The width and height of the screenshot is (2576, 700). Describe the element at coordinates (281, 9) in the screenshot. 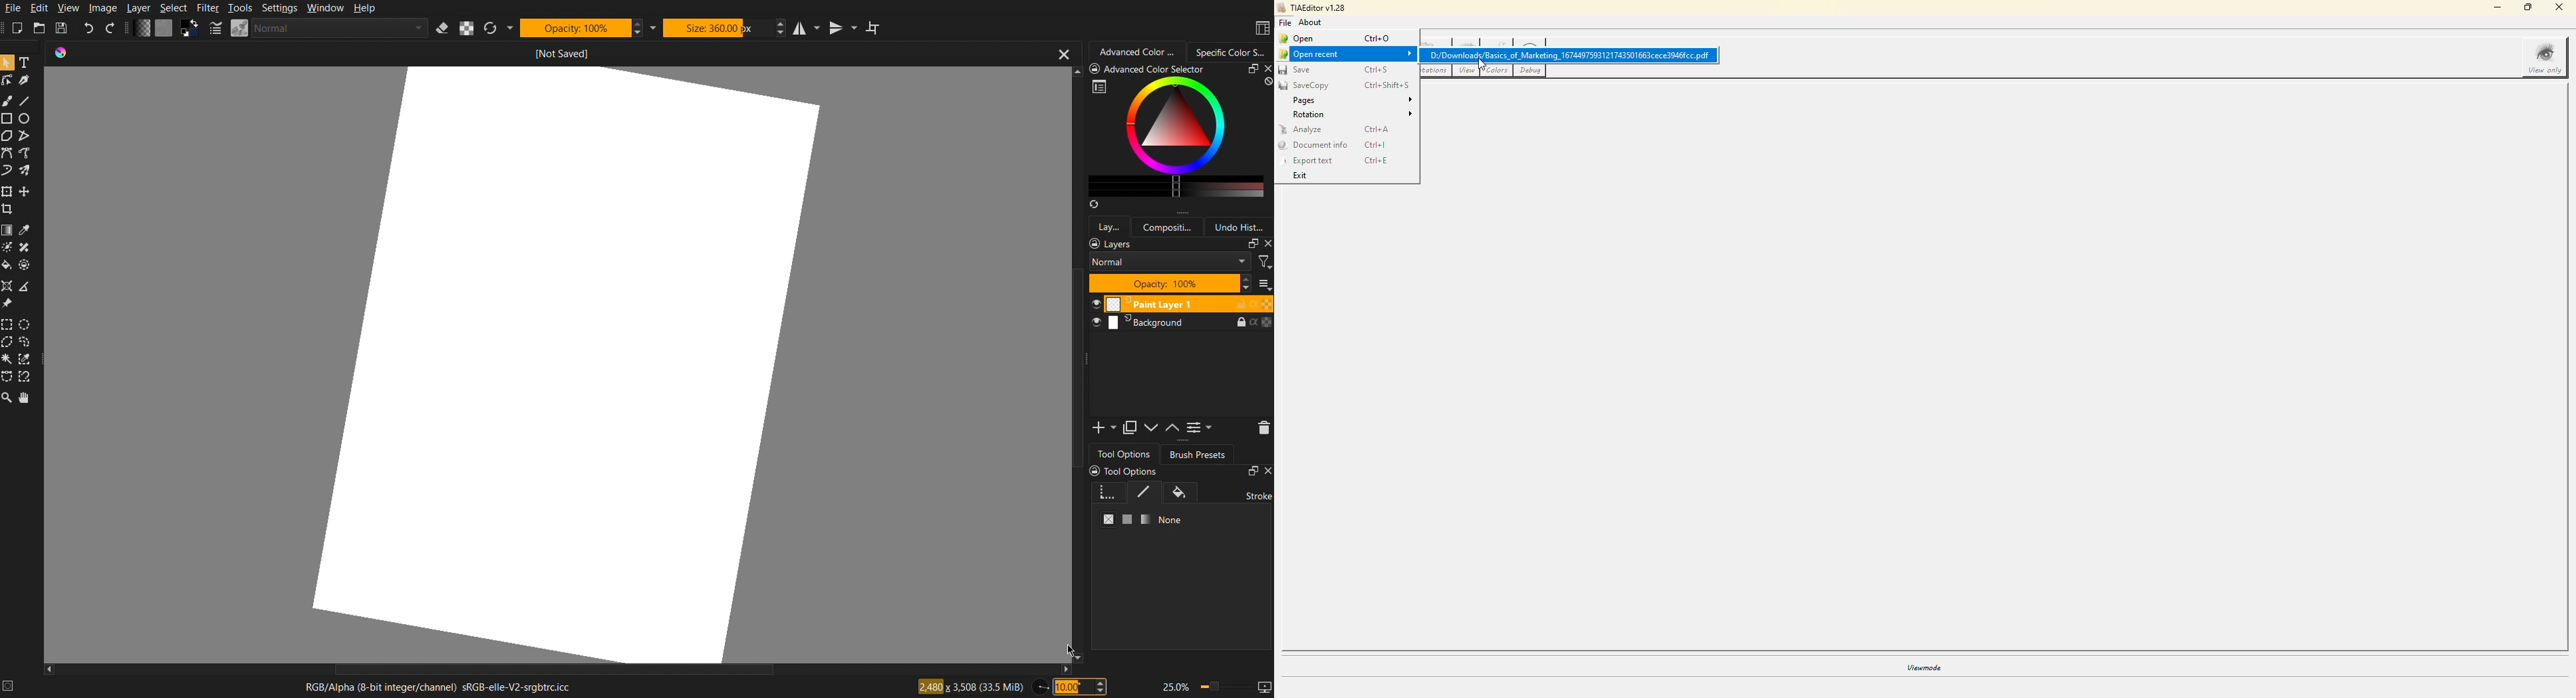

I see `Settings` at that location.